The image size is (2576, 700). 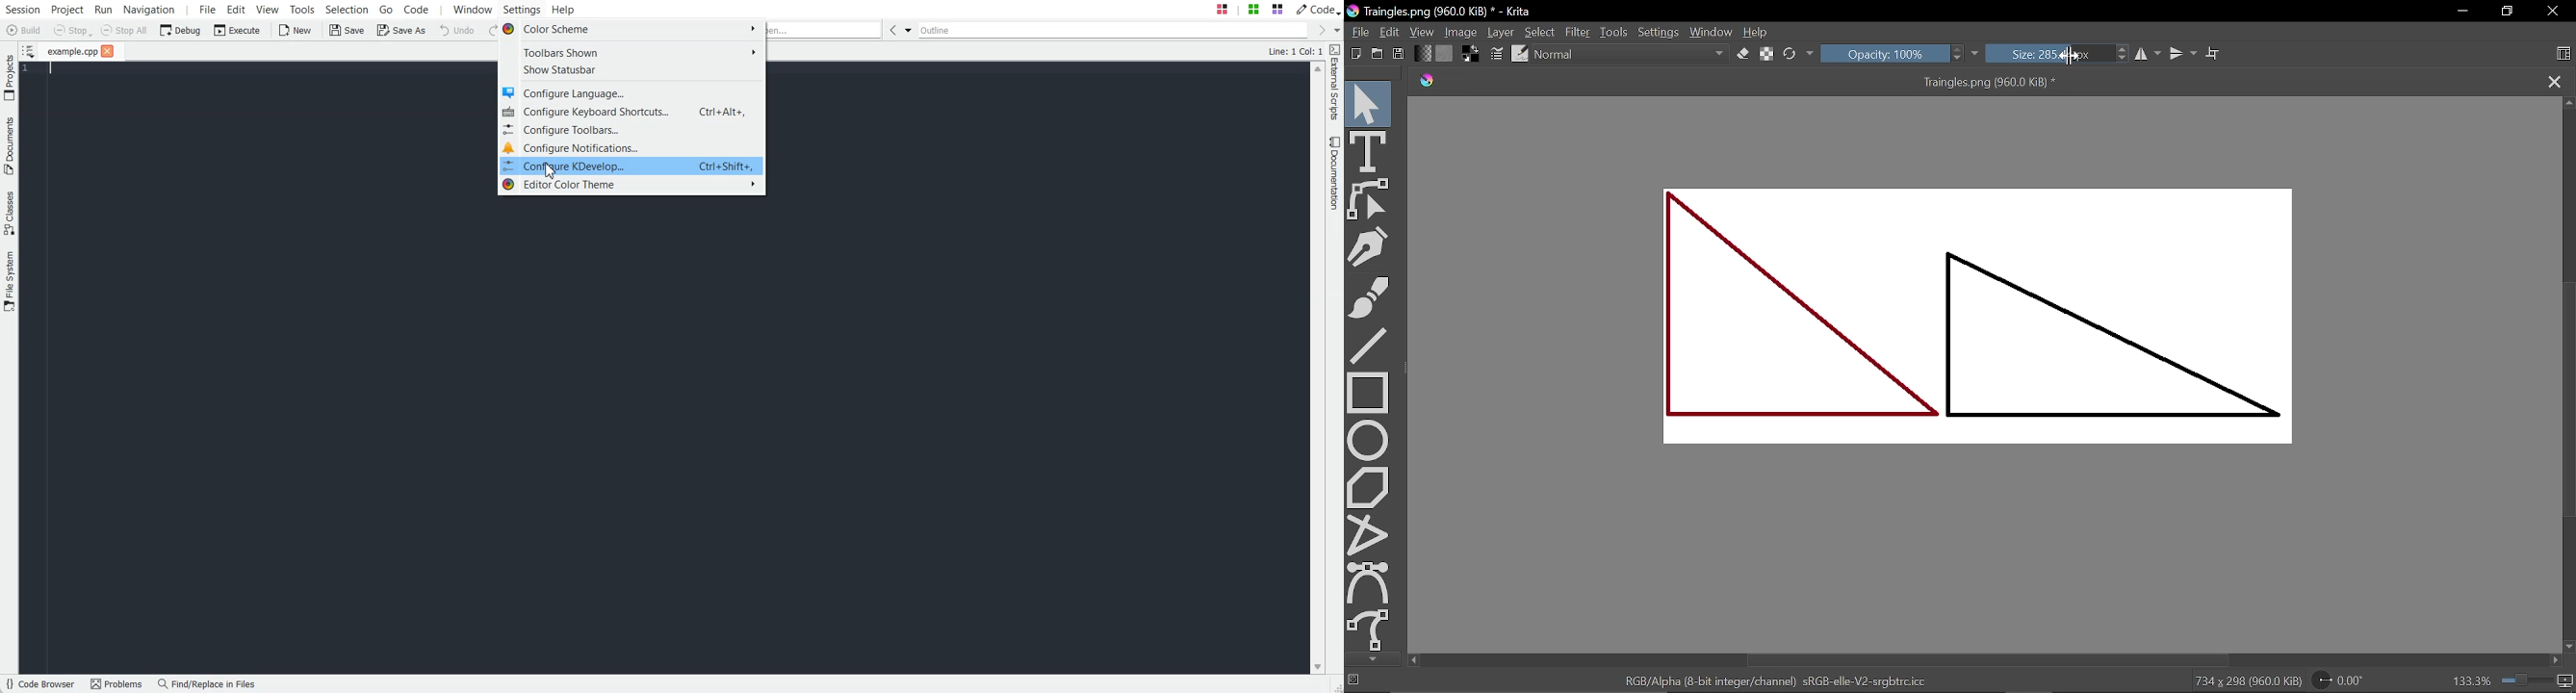 I want to click on Move right, so click(x=2559, y=661).